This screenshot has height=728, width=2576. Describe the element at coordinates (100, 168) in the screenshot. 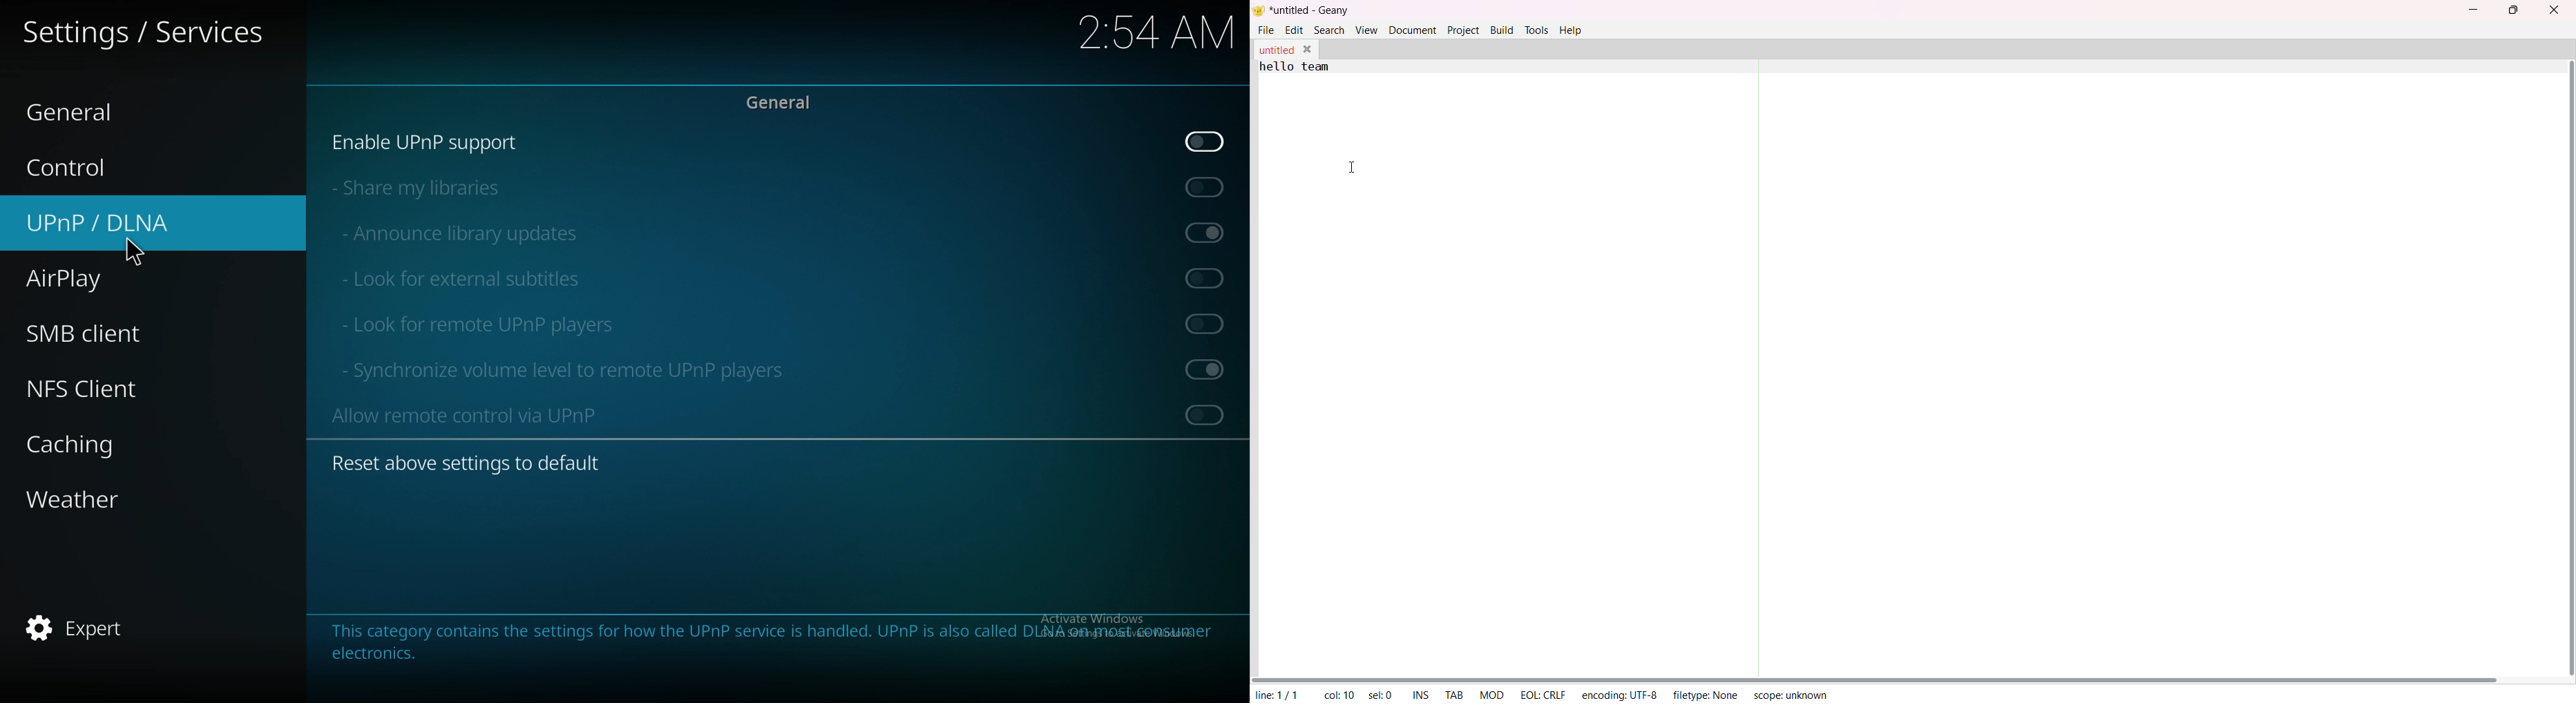

I see `control` at that location.